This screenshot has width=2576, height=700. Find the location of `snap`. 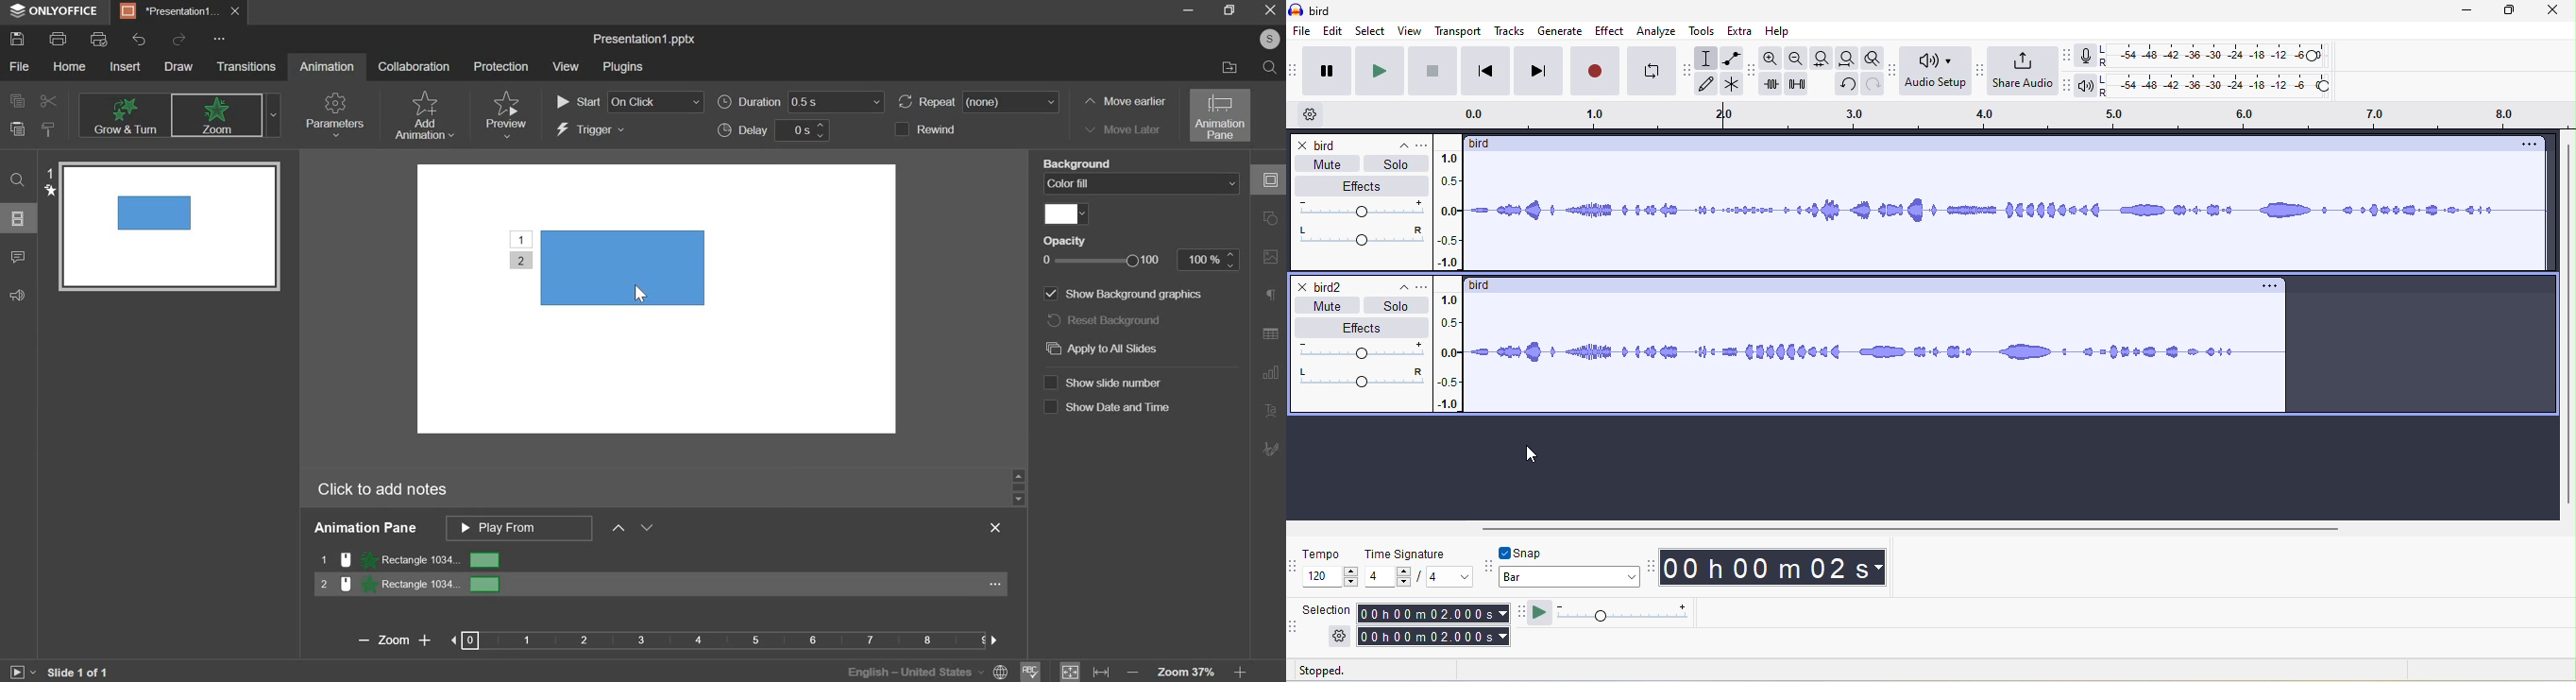

snap is located at coordinates (1531, 553).